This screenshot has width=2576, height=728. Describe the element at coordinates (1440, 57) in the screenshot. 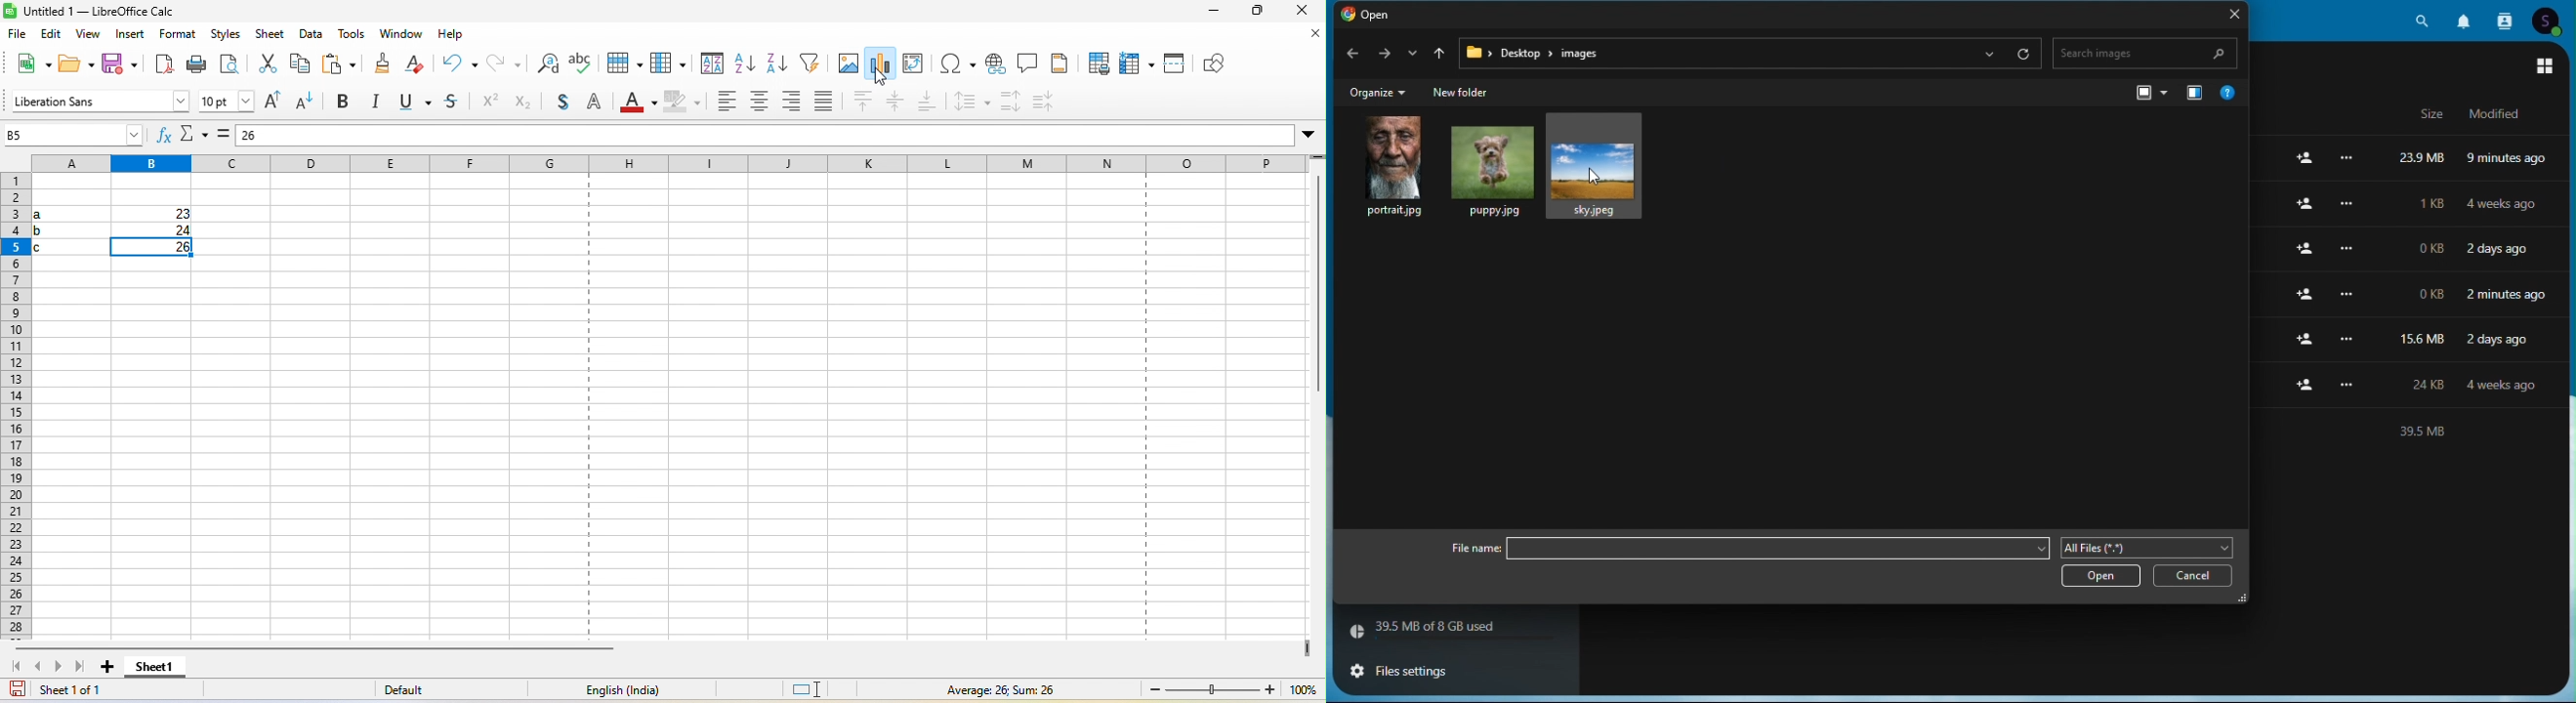

I see `up` at that location.